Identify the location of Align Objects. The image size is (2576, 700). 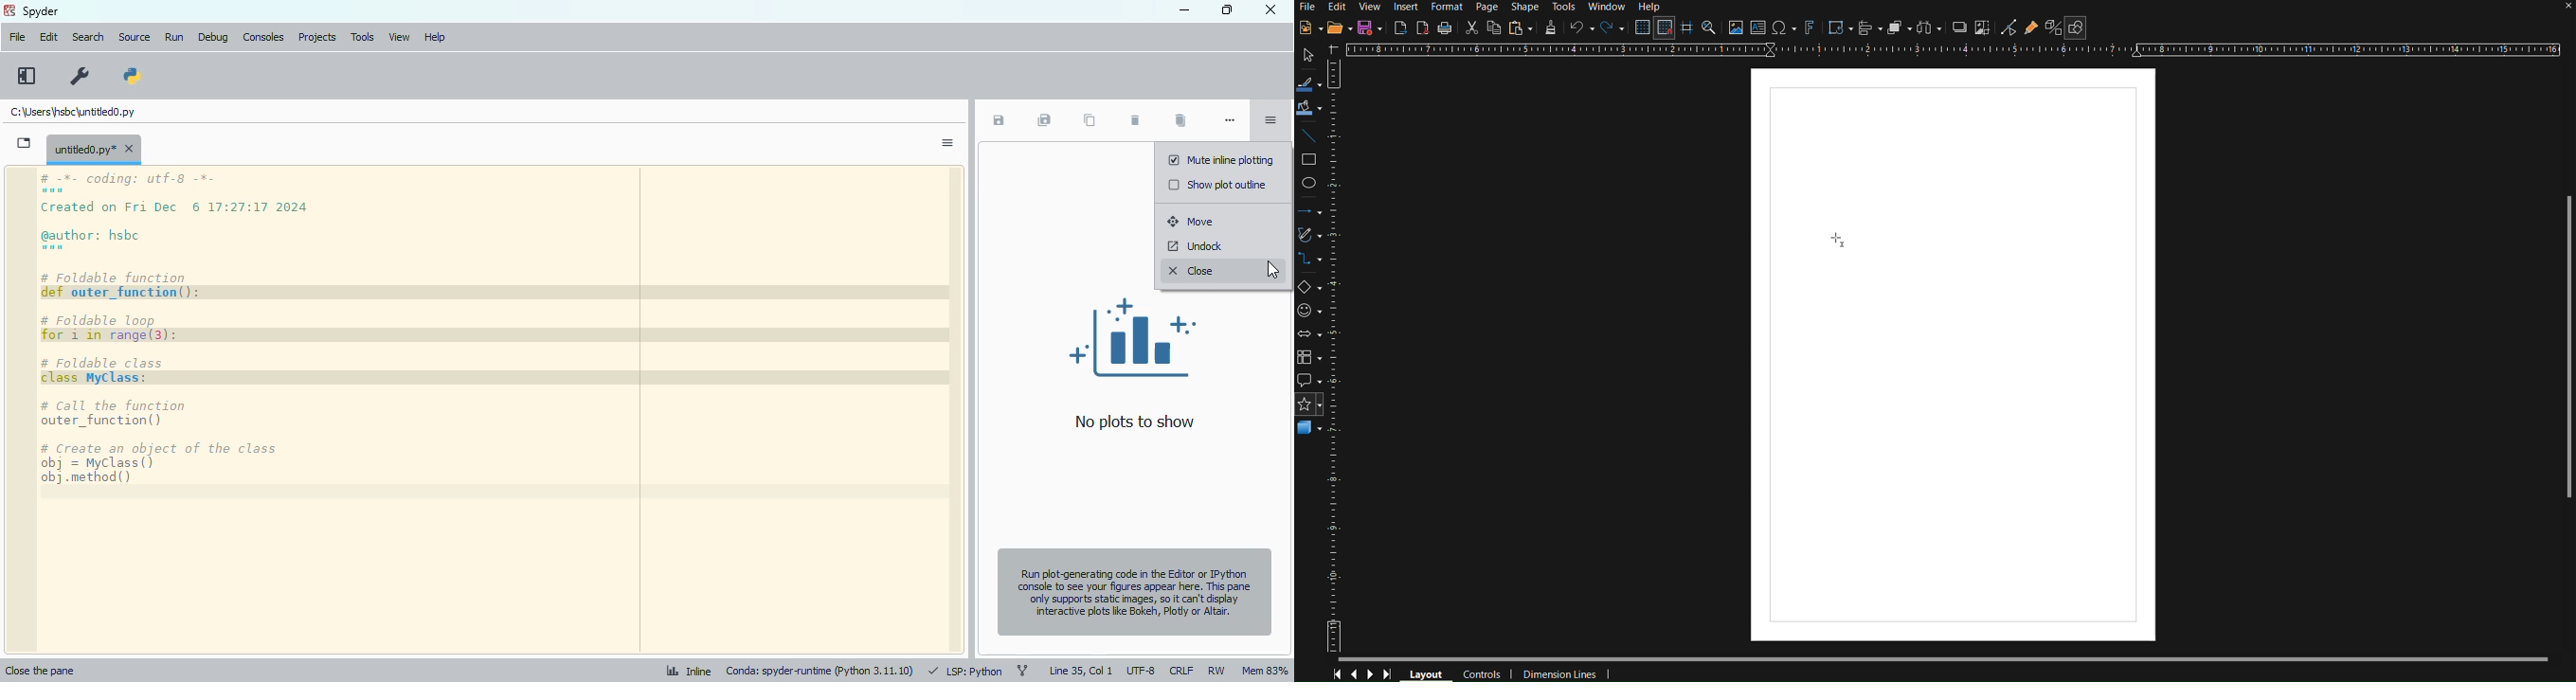
(1867, 29).